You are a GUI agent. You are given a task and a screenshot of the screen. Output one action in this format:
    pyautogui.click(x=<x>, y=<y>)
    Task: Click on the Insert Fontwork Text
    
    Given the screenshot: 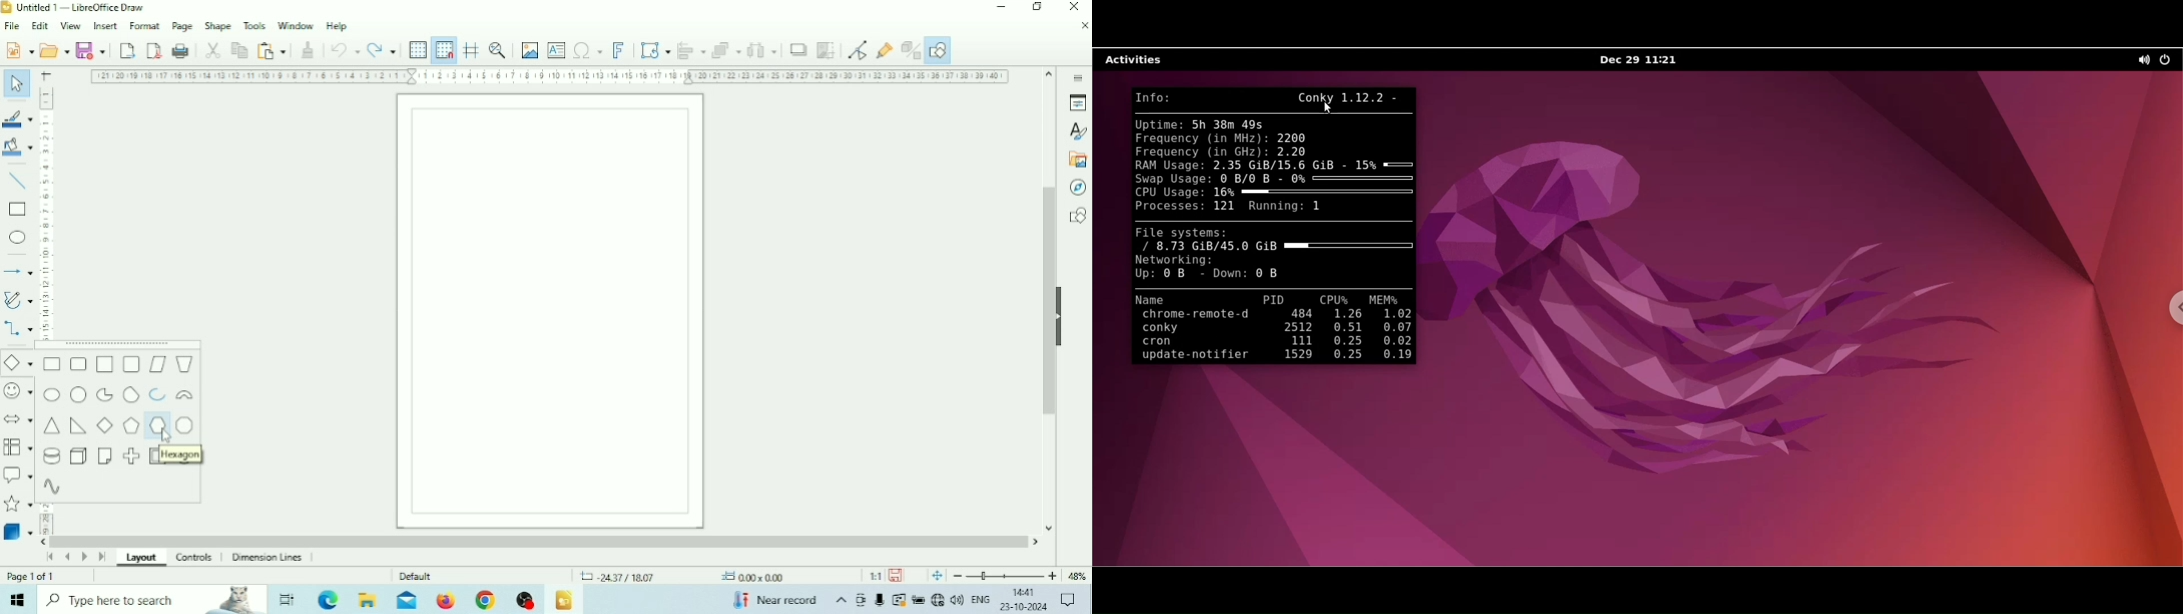 What is the action you would take?
    pyautogui.click(x=618, y=49)
    